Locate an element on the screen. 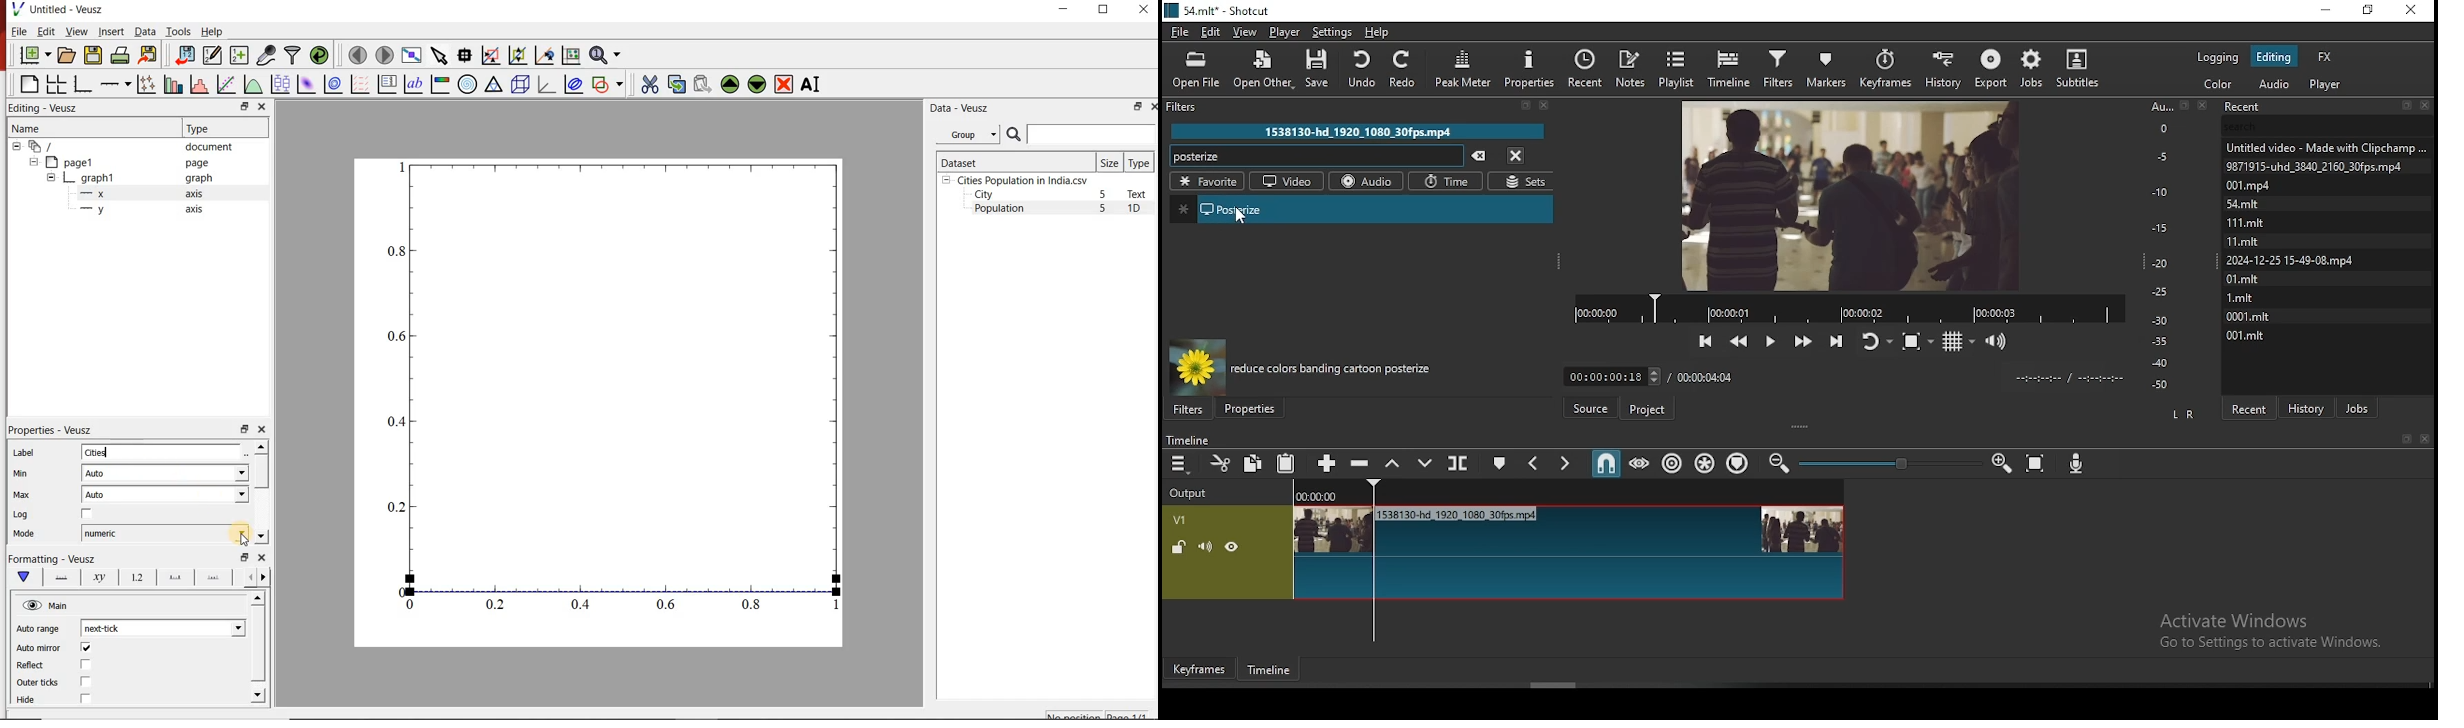  base graph is located at coordinates (81, 84).